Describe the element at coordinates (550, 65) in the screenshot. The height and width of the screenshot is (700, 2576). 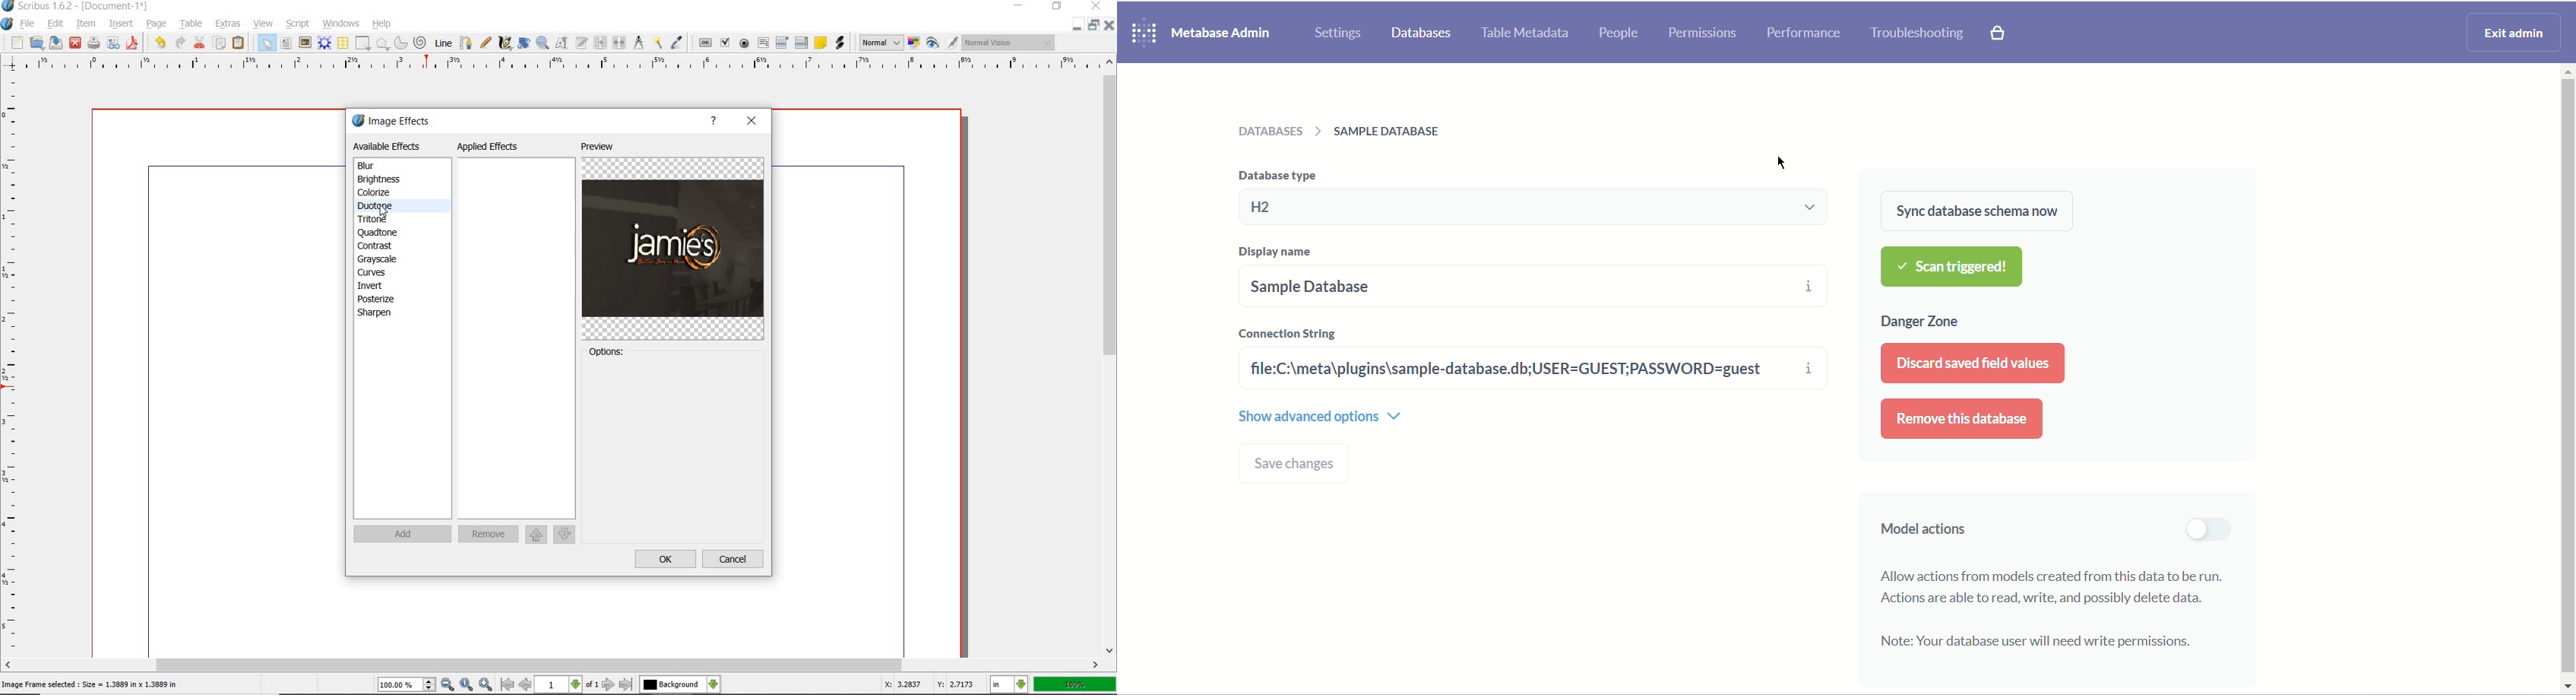
I see `ruler` at that location.